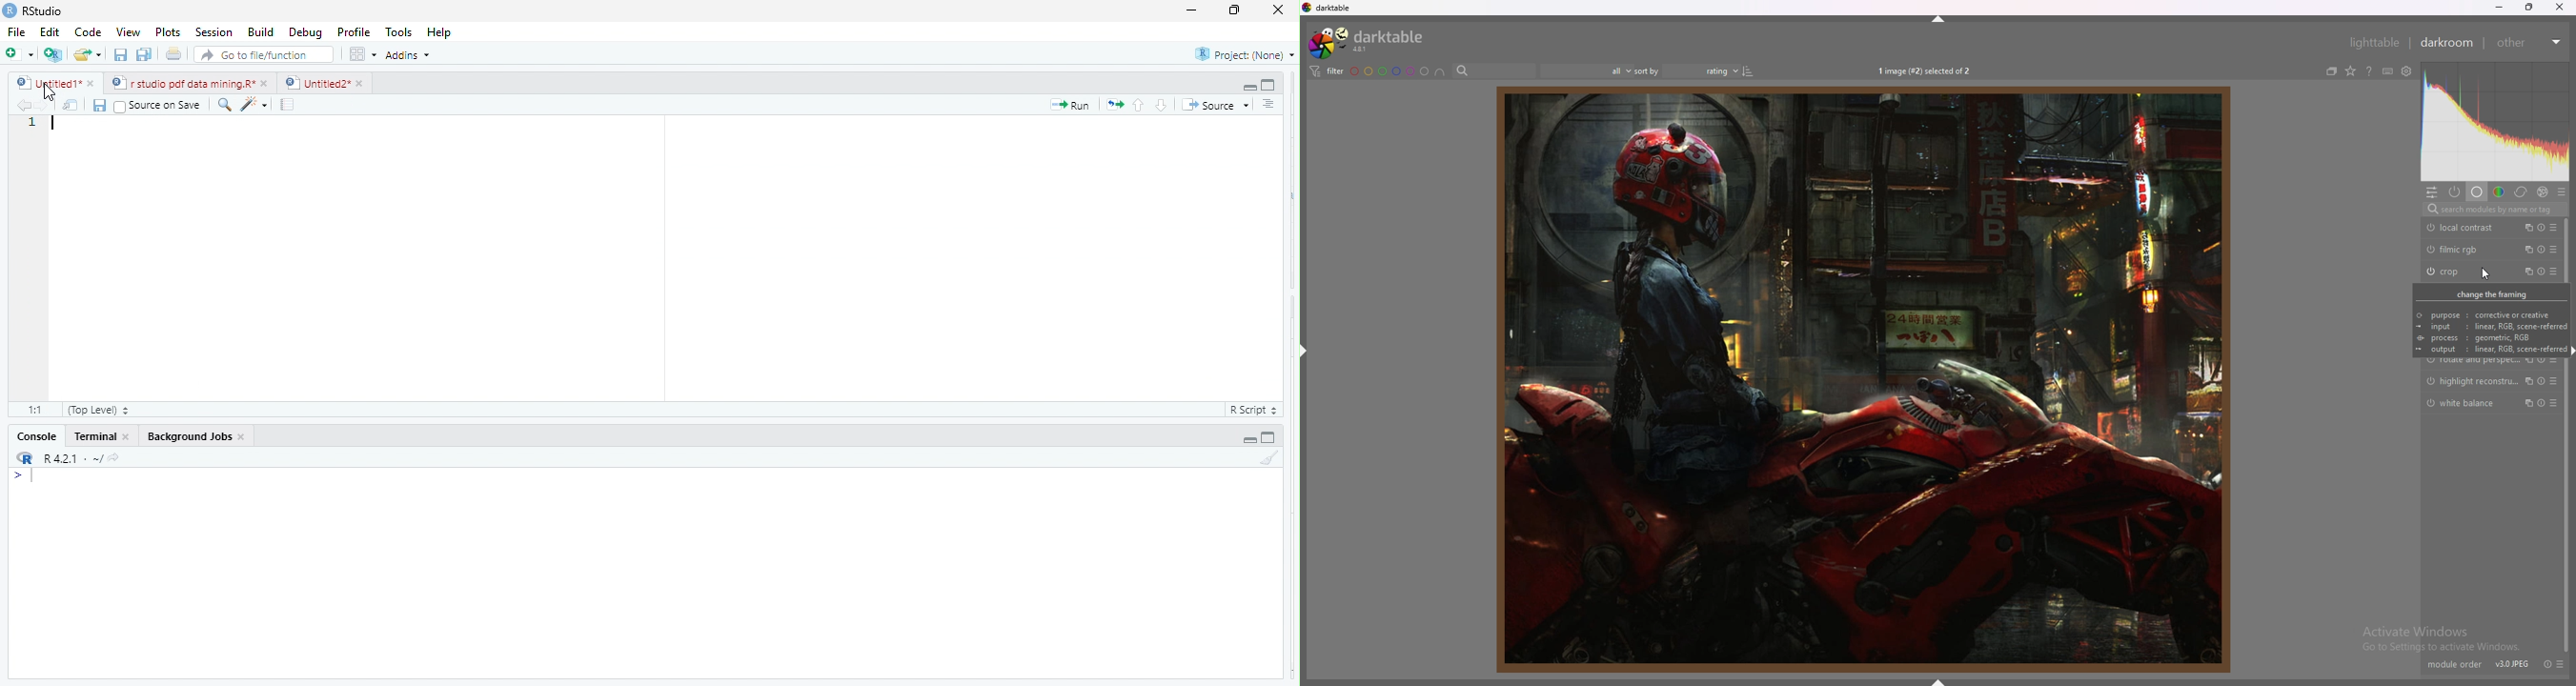 Image resolution: width=2576 pixels, height=700 pixels. I want to click on go forward to the next source location, so click(46, 107).